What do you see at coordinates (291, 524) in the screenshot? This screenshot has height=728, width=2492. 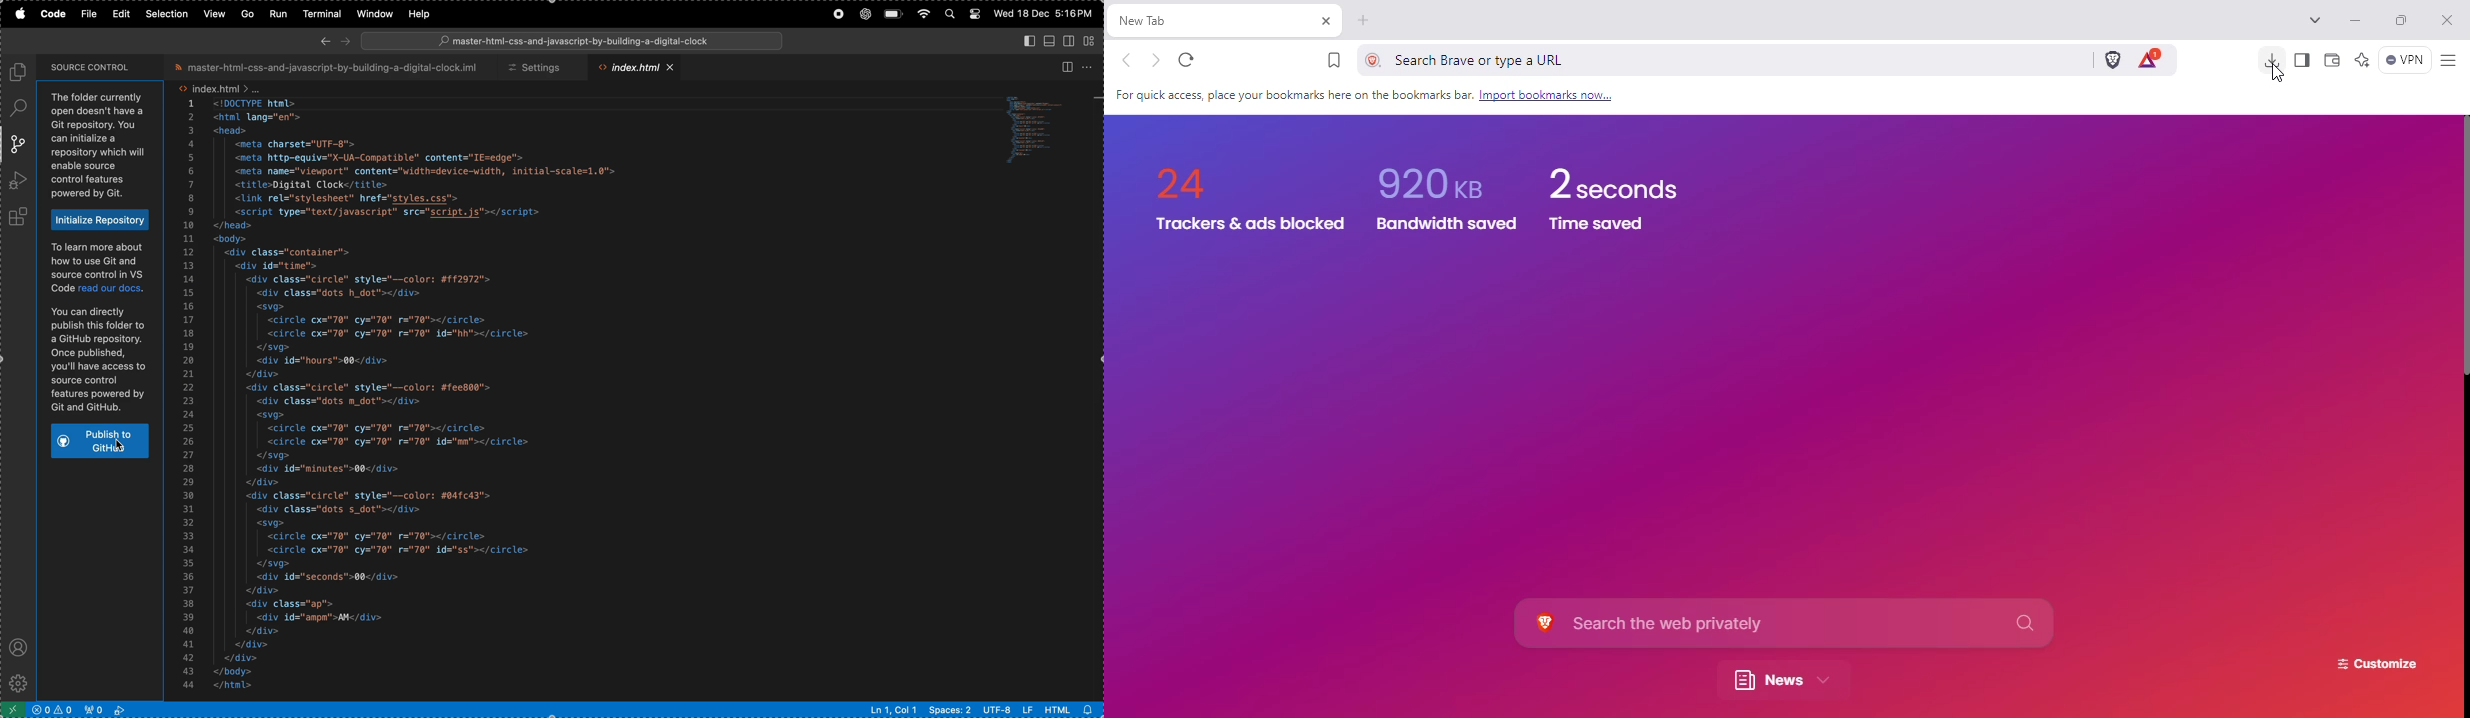 I see `<svg>` at bounding box center [291, 524].